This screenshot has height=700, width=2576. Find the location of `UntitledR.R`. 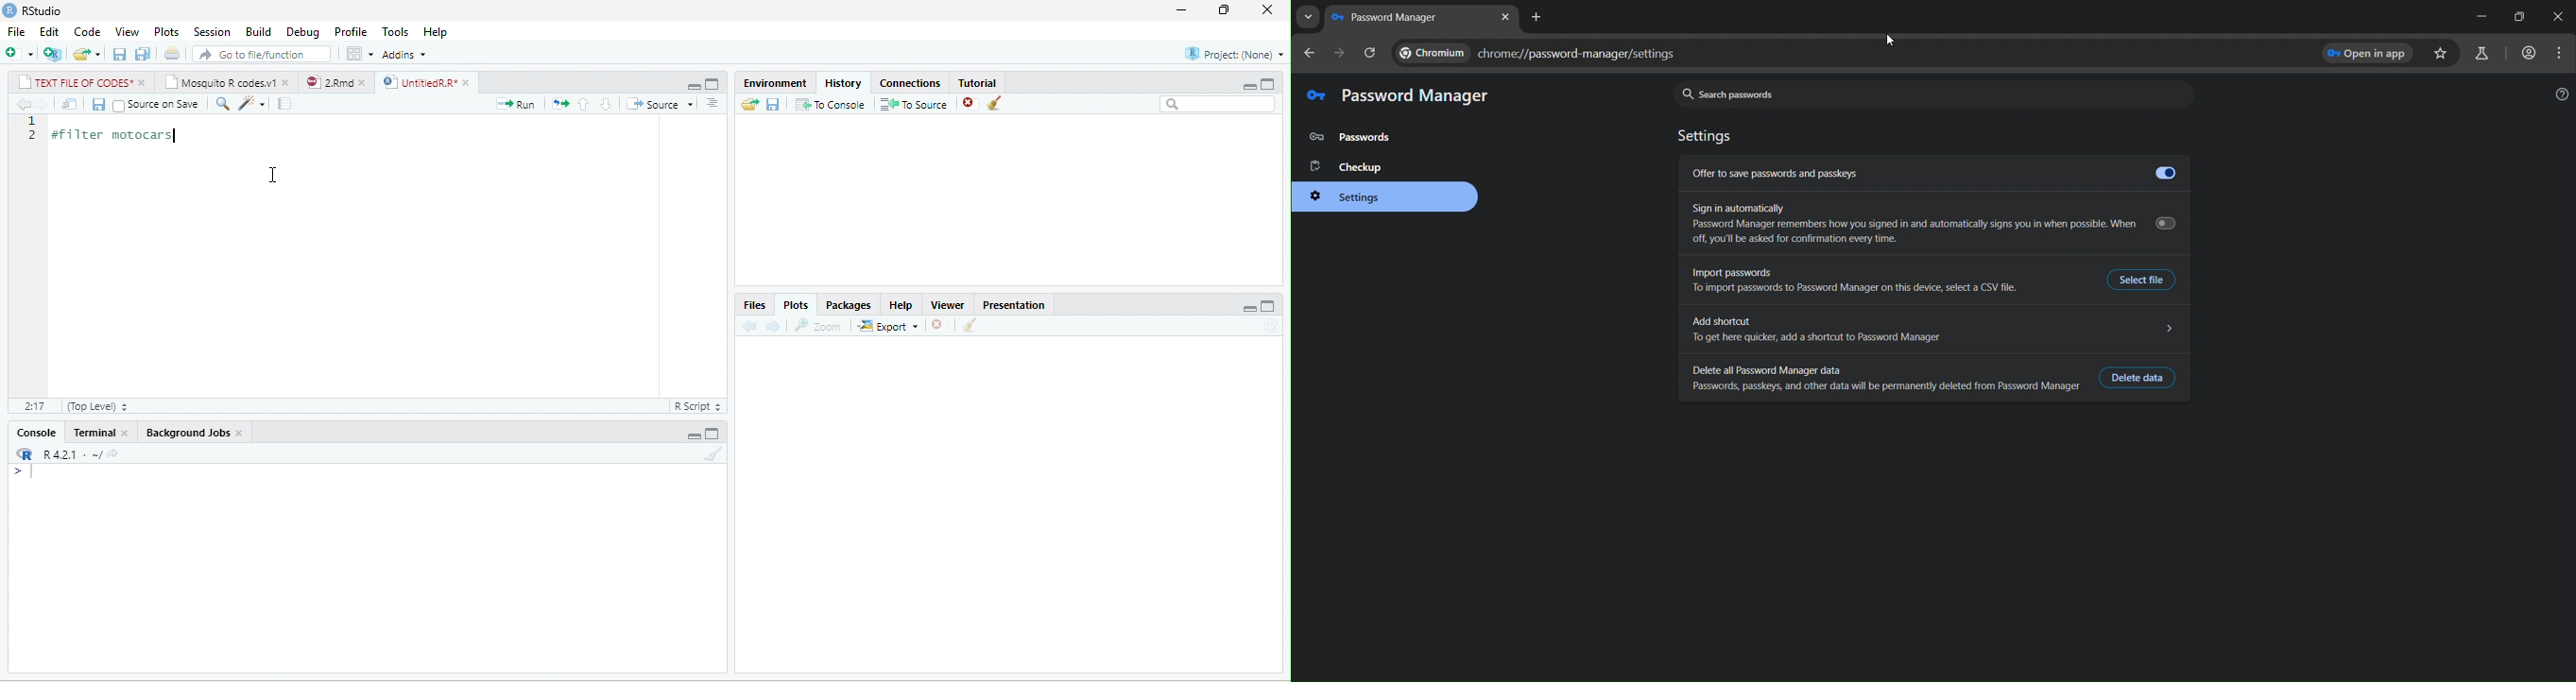

UntitledR.R is located at coordinates (417, 82).